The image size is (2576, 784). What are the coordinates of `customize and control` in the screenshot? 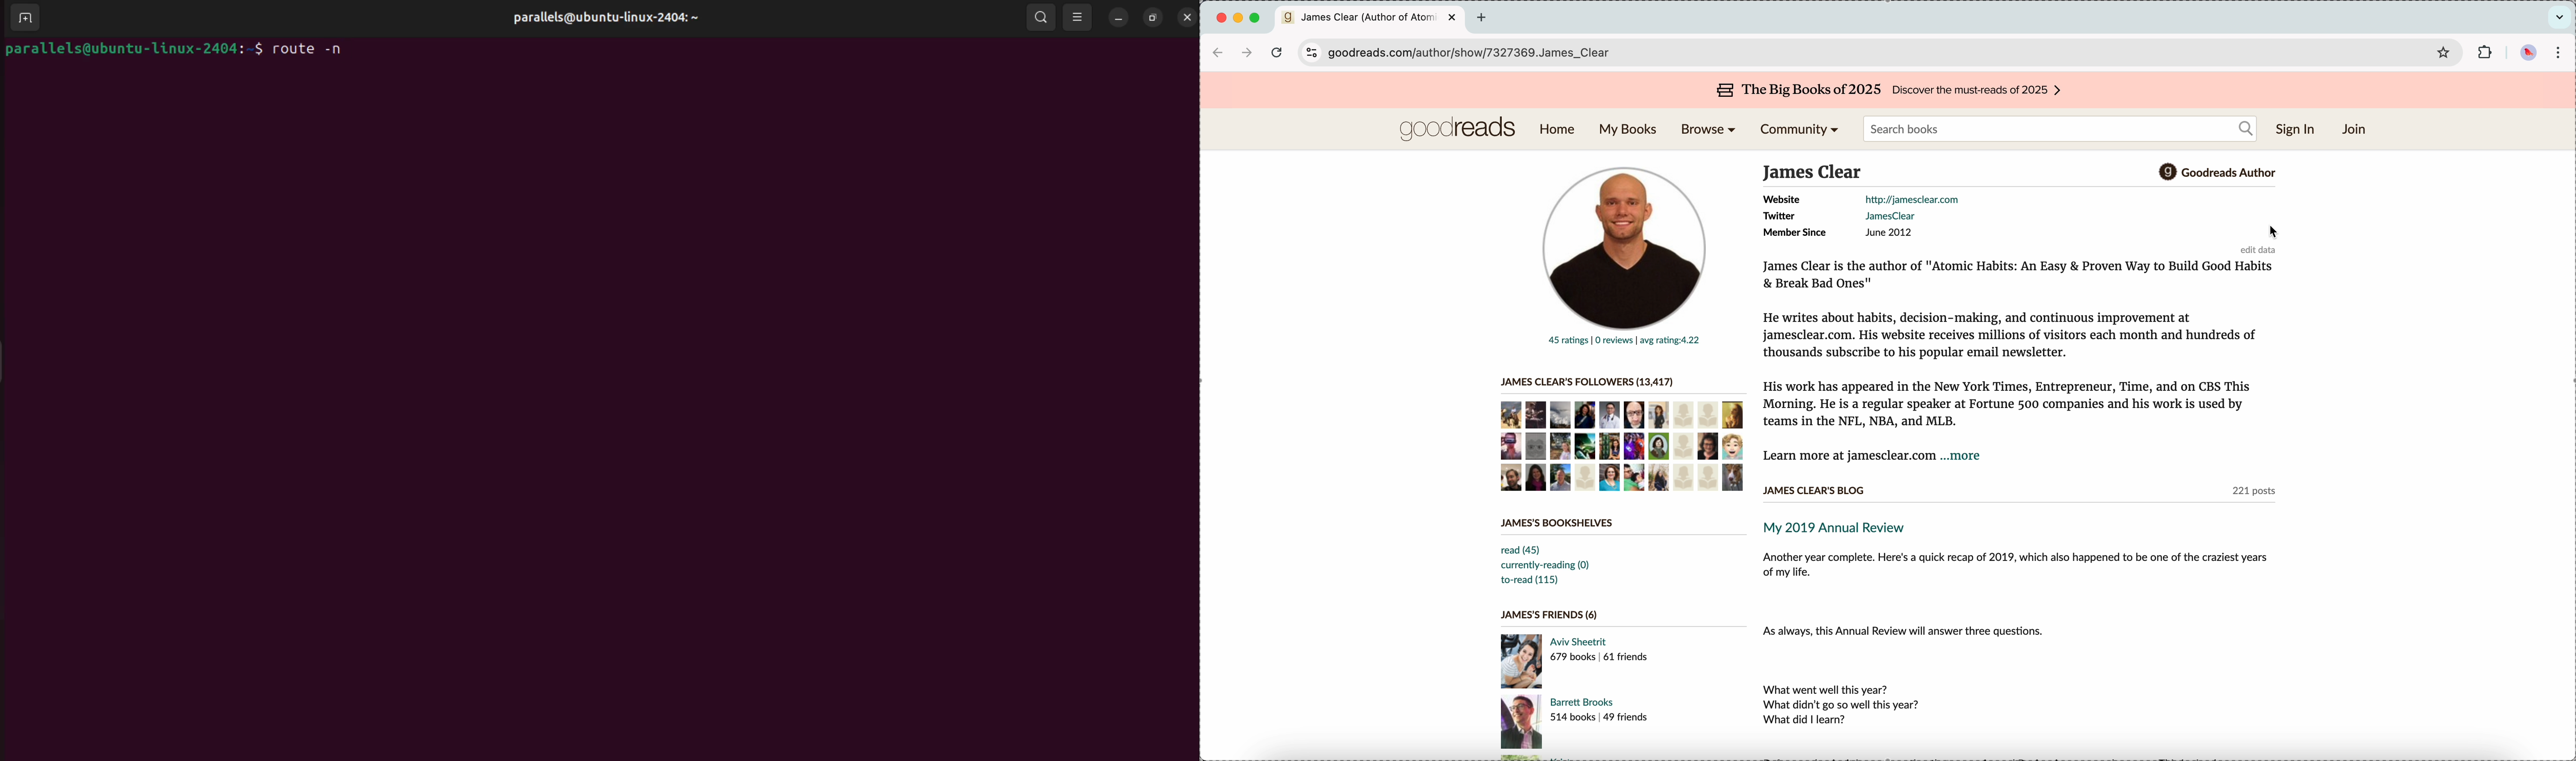 It's located at (2558, 52).